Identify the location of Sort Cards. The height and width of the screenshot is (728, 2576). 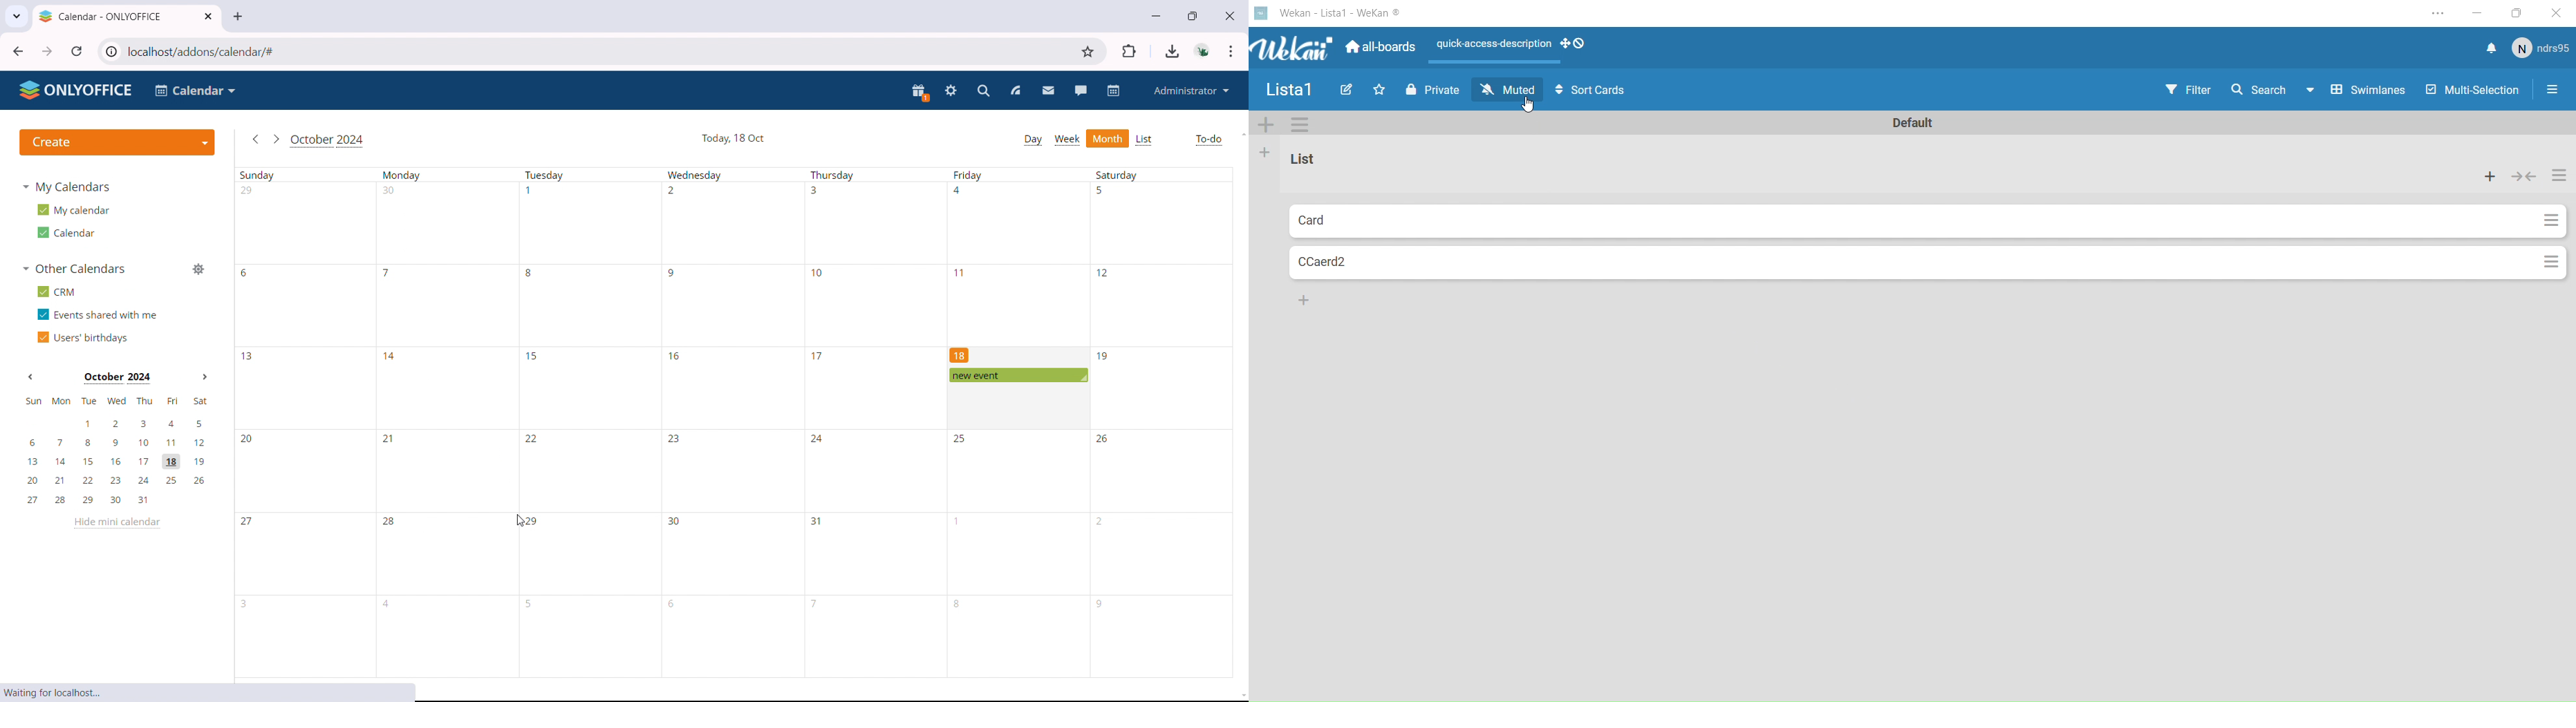
(1590, 91).